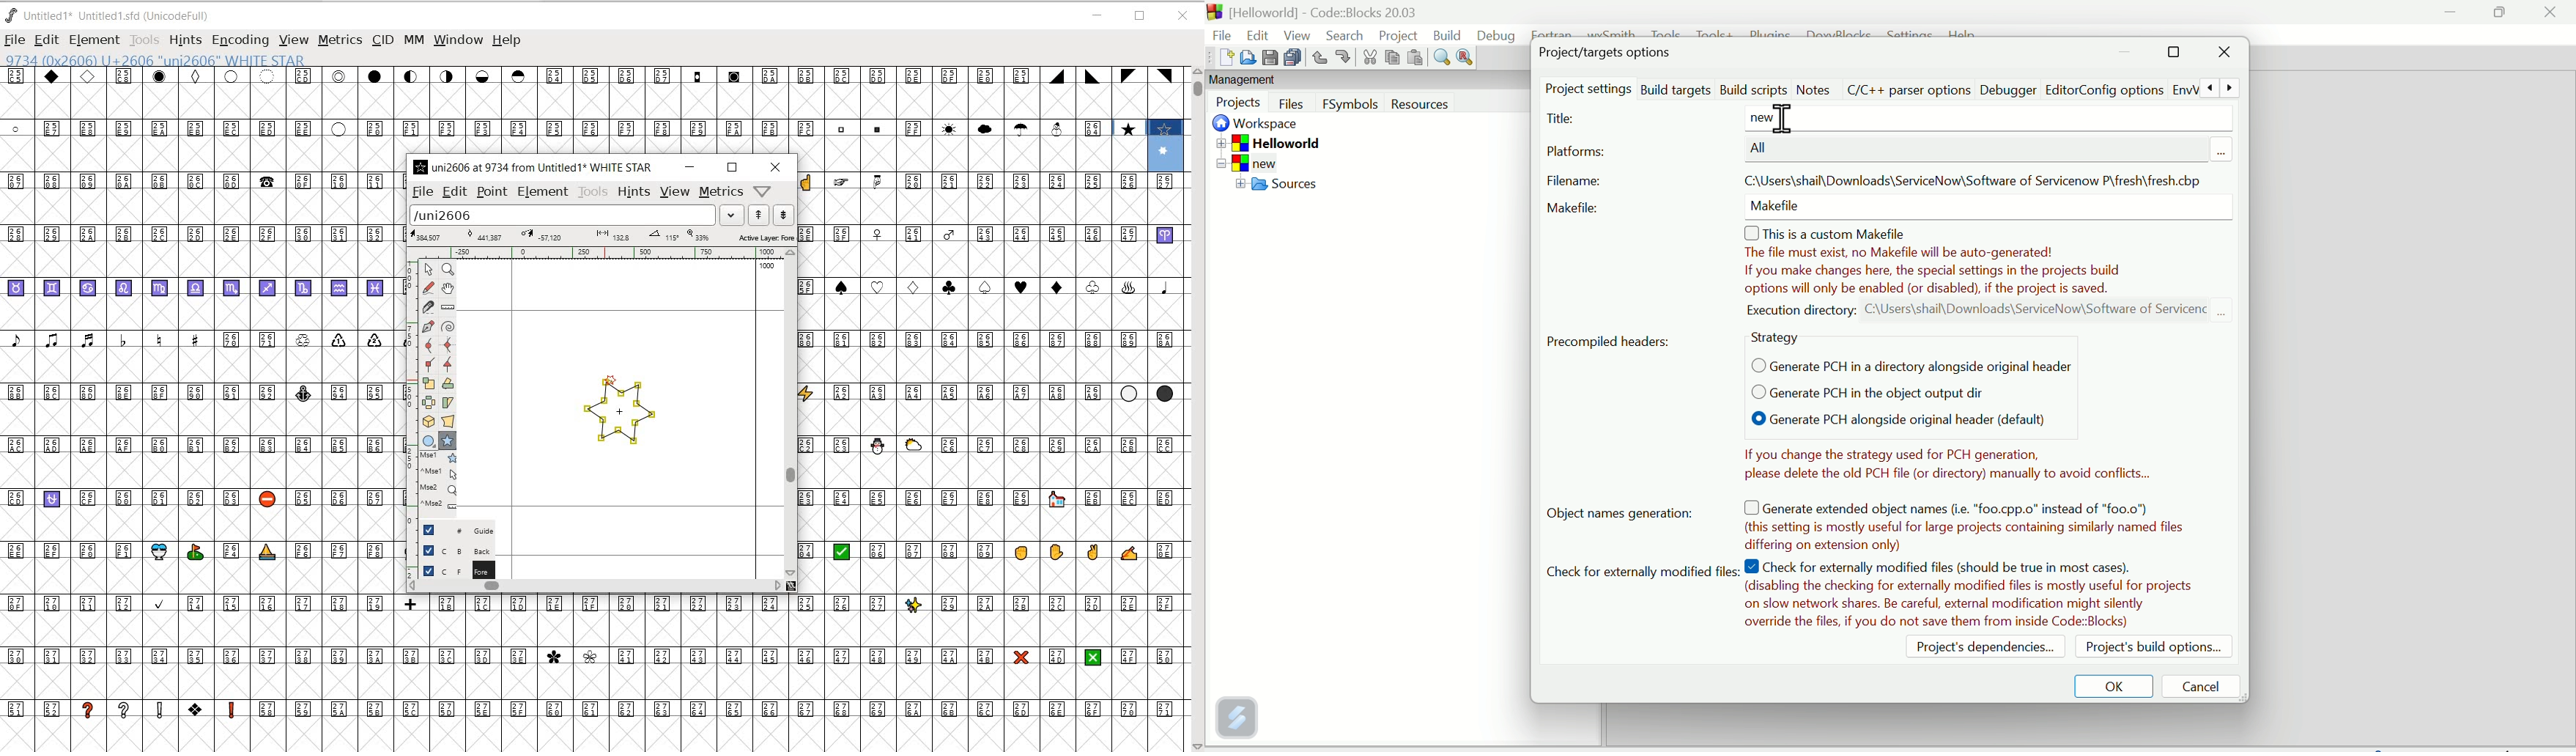  Describe the element at coordinates (447, 289) in the screenshot. I see `SCROLL BY HAND` at that location.